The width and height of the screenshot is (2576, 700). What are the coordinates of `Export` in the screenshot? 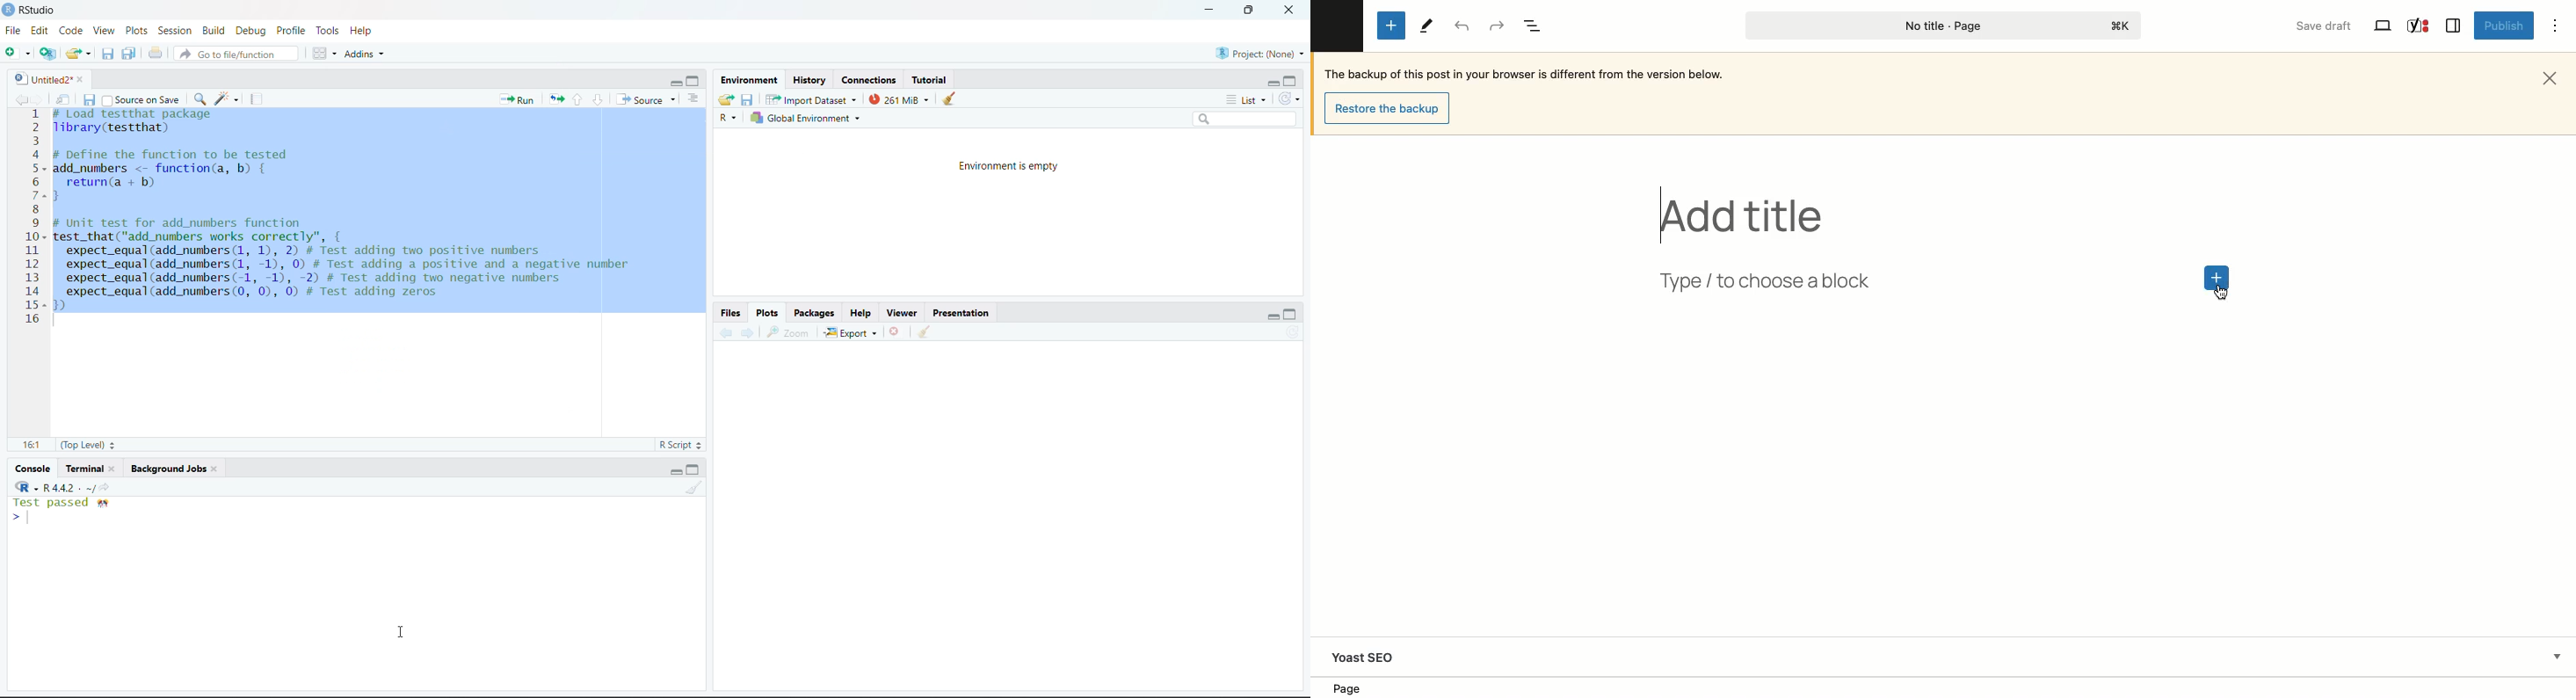 It's located at (849, 333).